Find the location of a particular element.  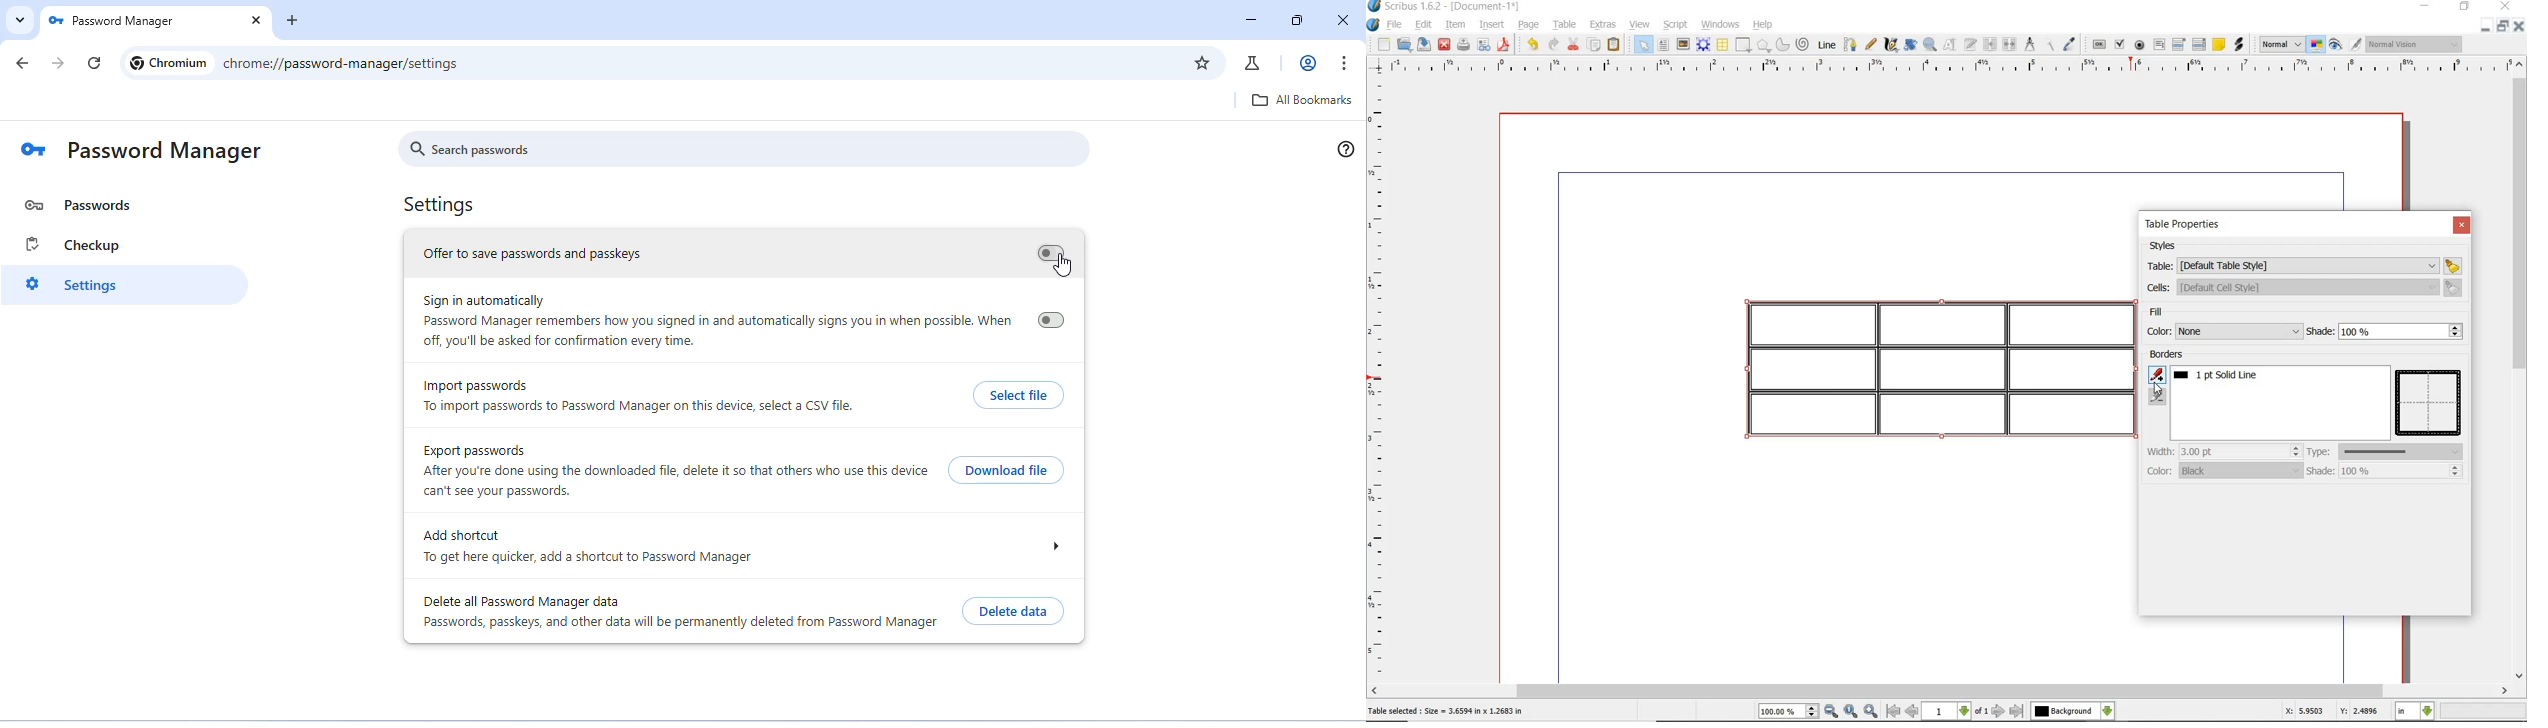

CLOSE is located at coordinates (2521, 25).